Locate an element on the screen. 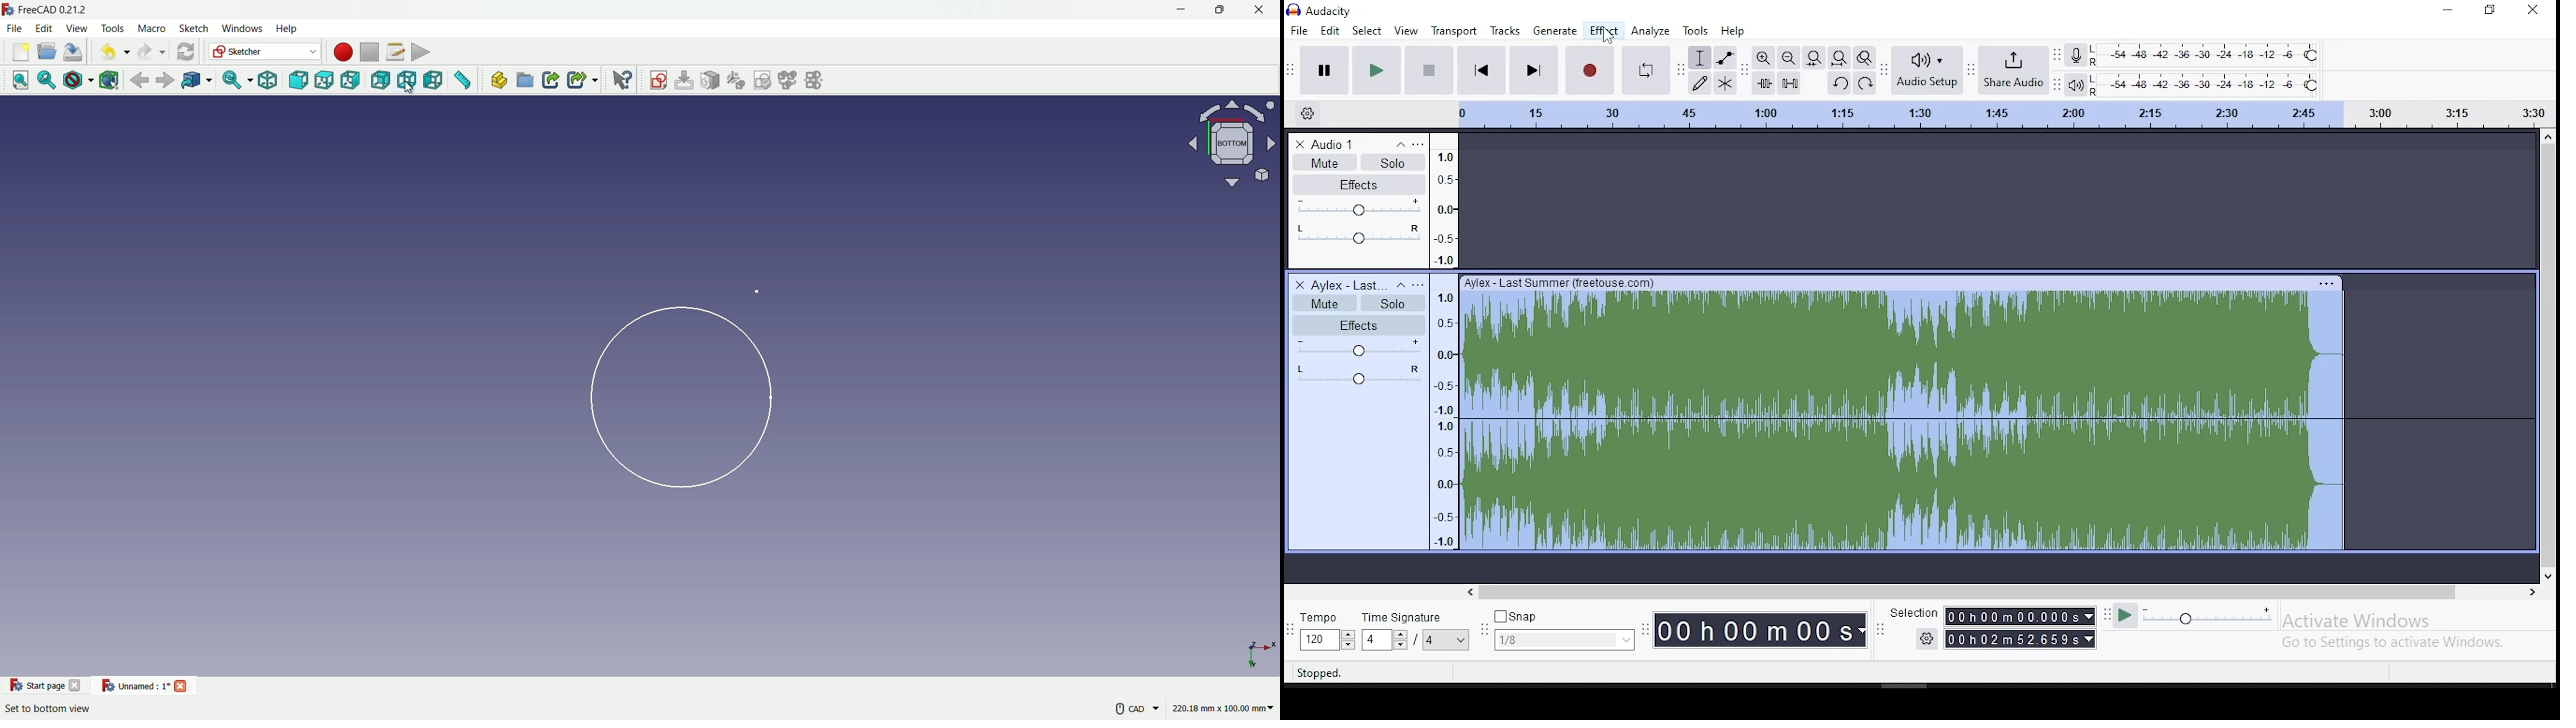  time signature is located at coordinates (1417, 632).